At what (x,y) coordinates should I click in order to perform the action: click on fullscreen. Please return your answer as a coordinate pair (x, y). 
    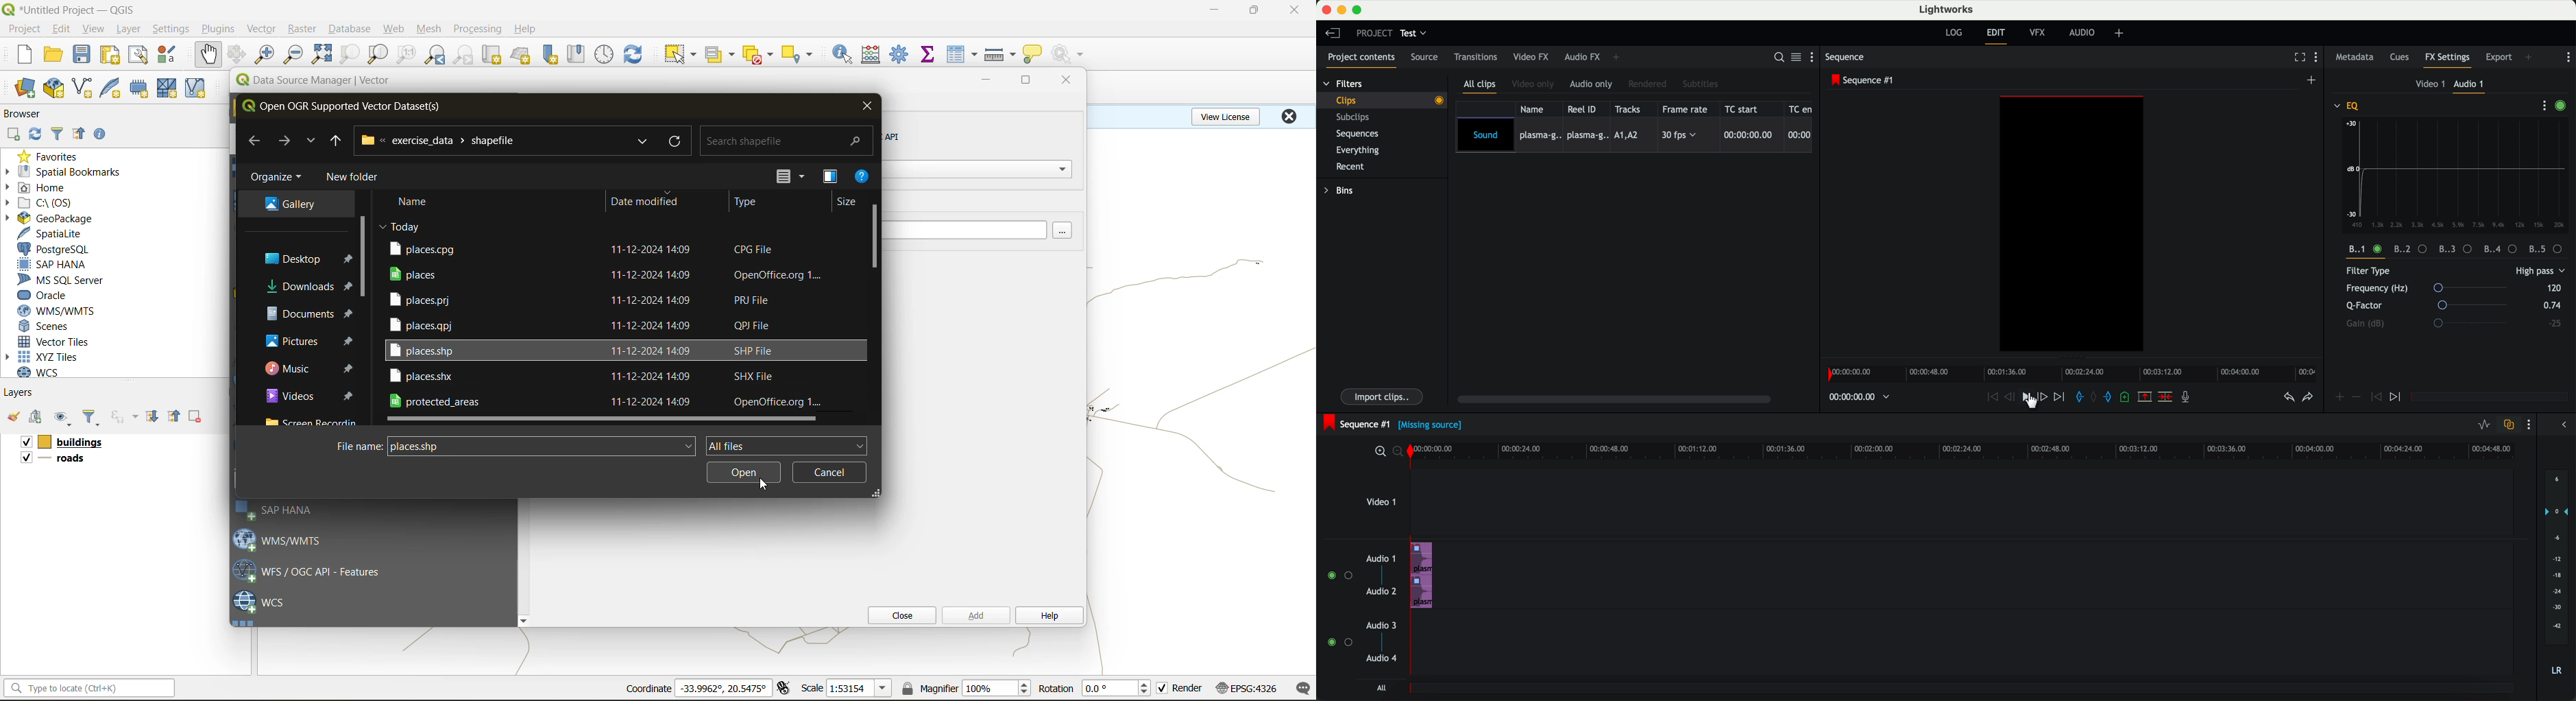
    Looking at the image, I should click on (2298, 58).